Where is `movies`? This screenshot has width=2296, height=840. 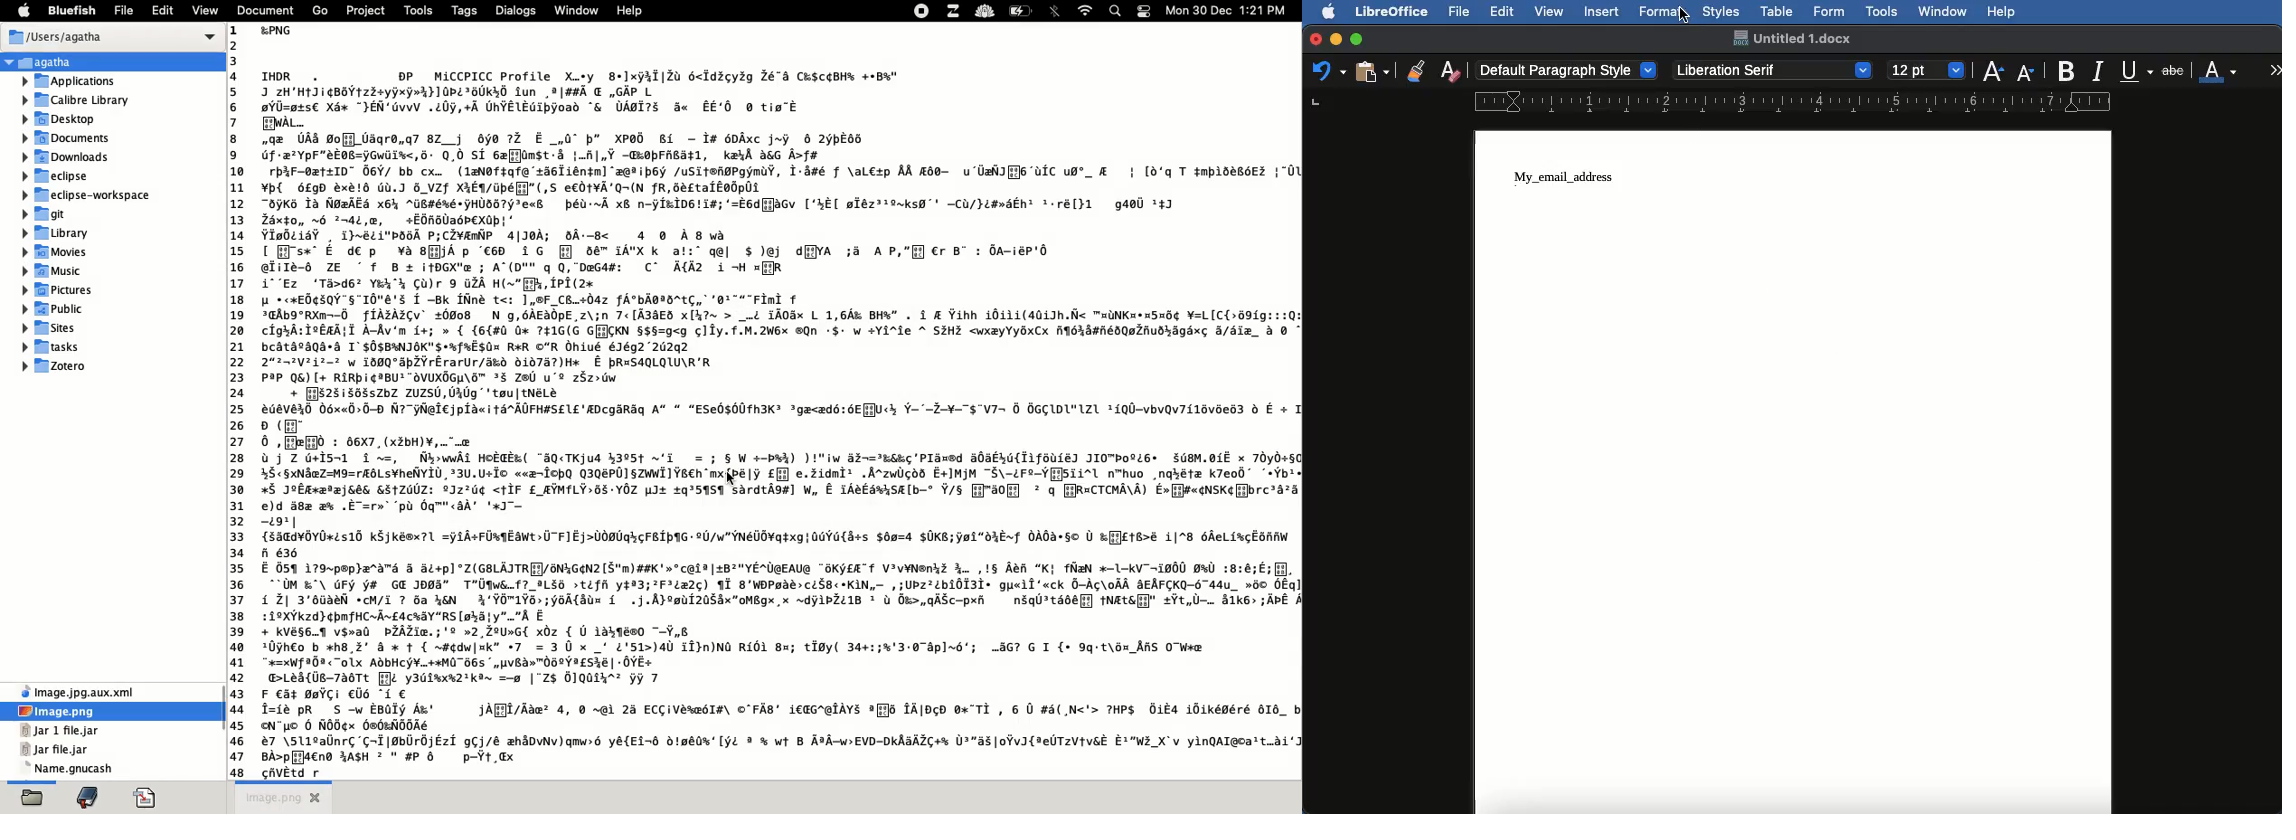
movies is located at coordinates (55, 251).